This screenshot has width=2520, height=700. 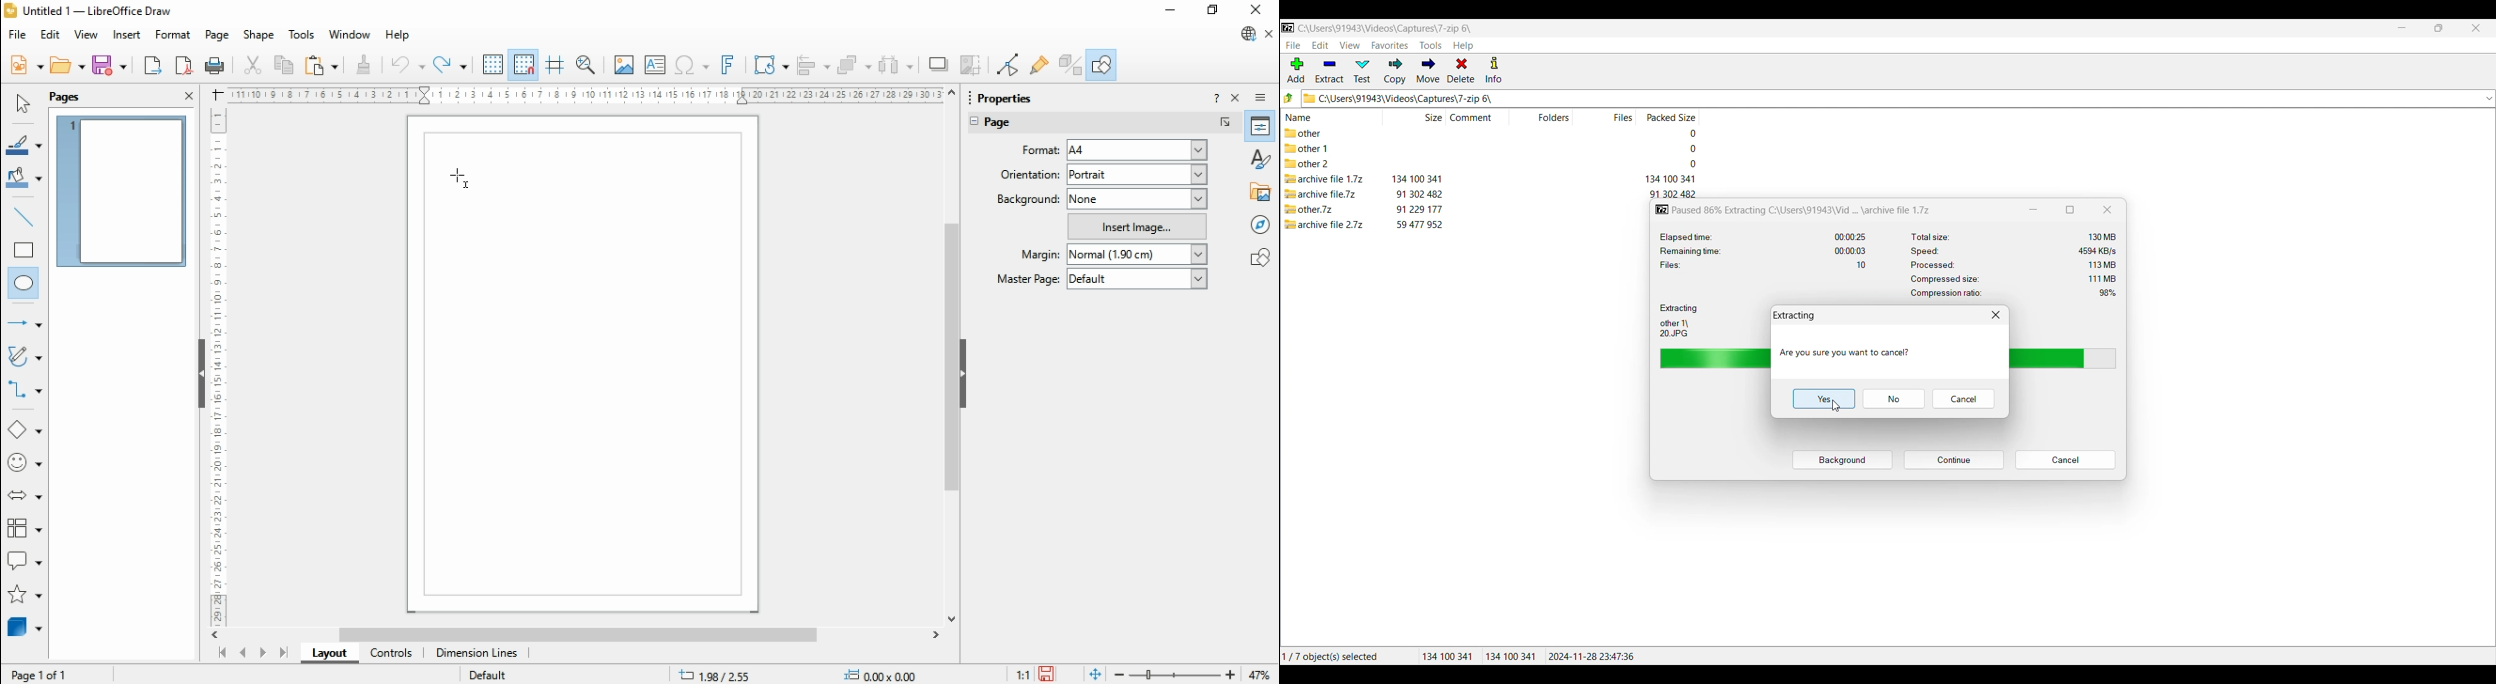 What do you see at coordinates (41, 674) in the screenshot?
I see `Page 10f 1` at bounding box center [41, 674].